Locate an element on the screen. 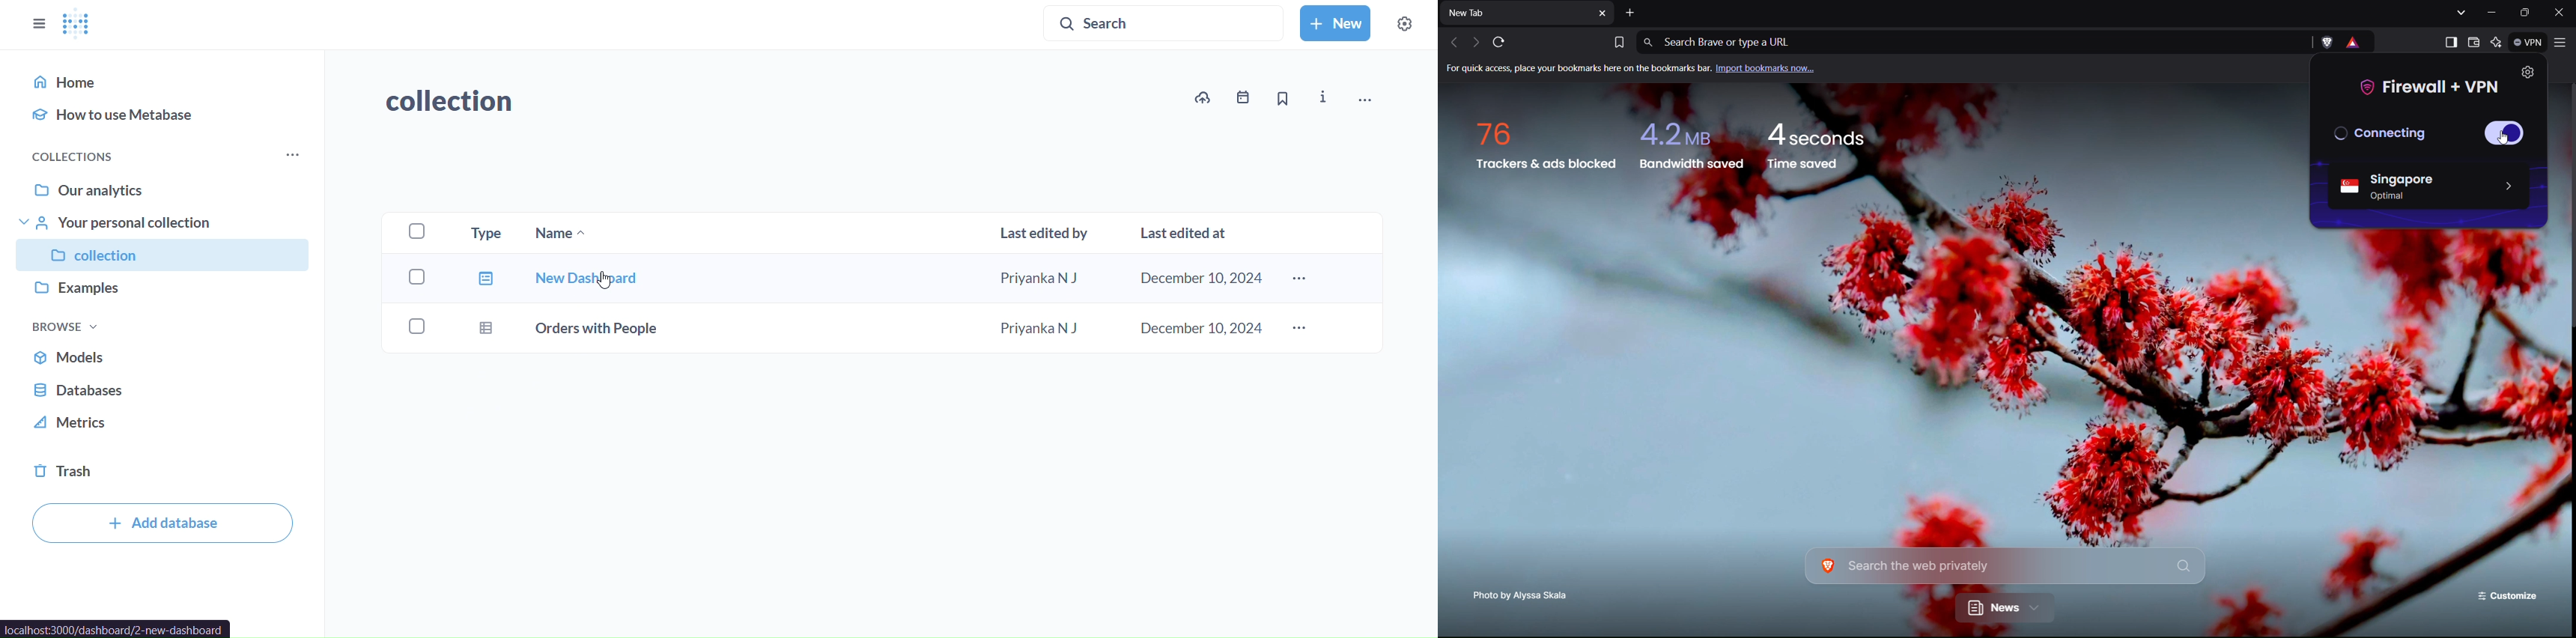 This screenshot has width=2576, height=644. bookmark is located at coordinates (1283, 98).